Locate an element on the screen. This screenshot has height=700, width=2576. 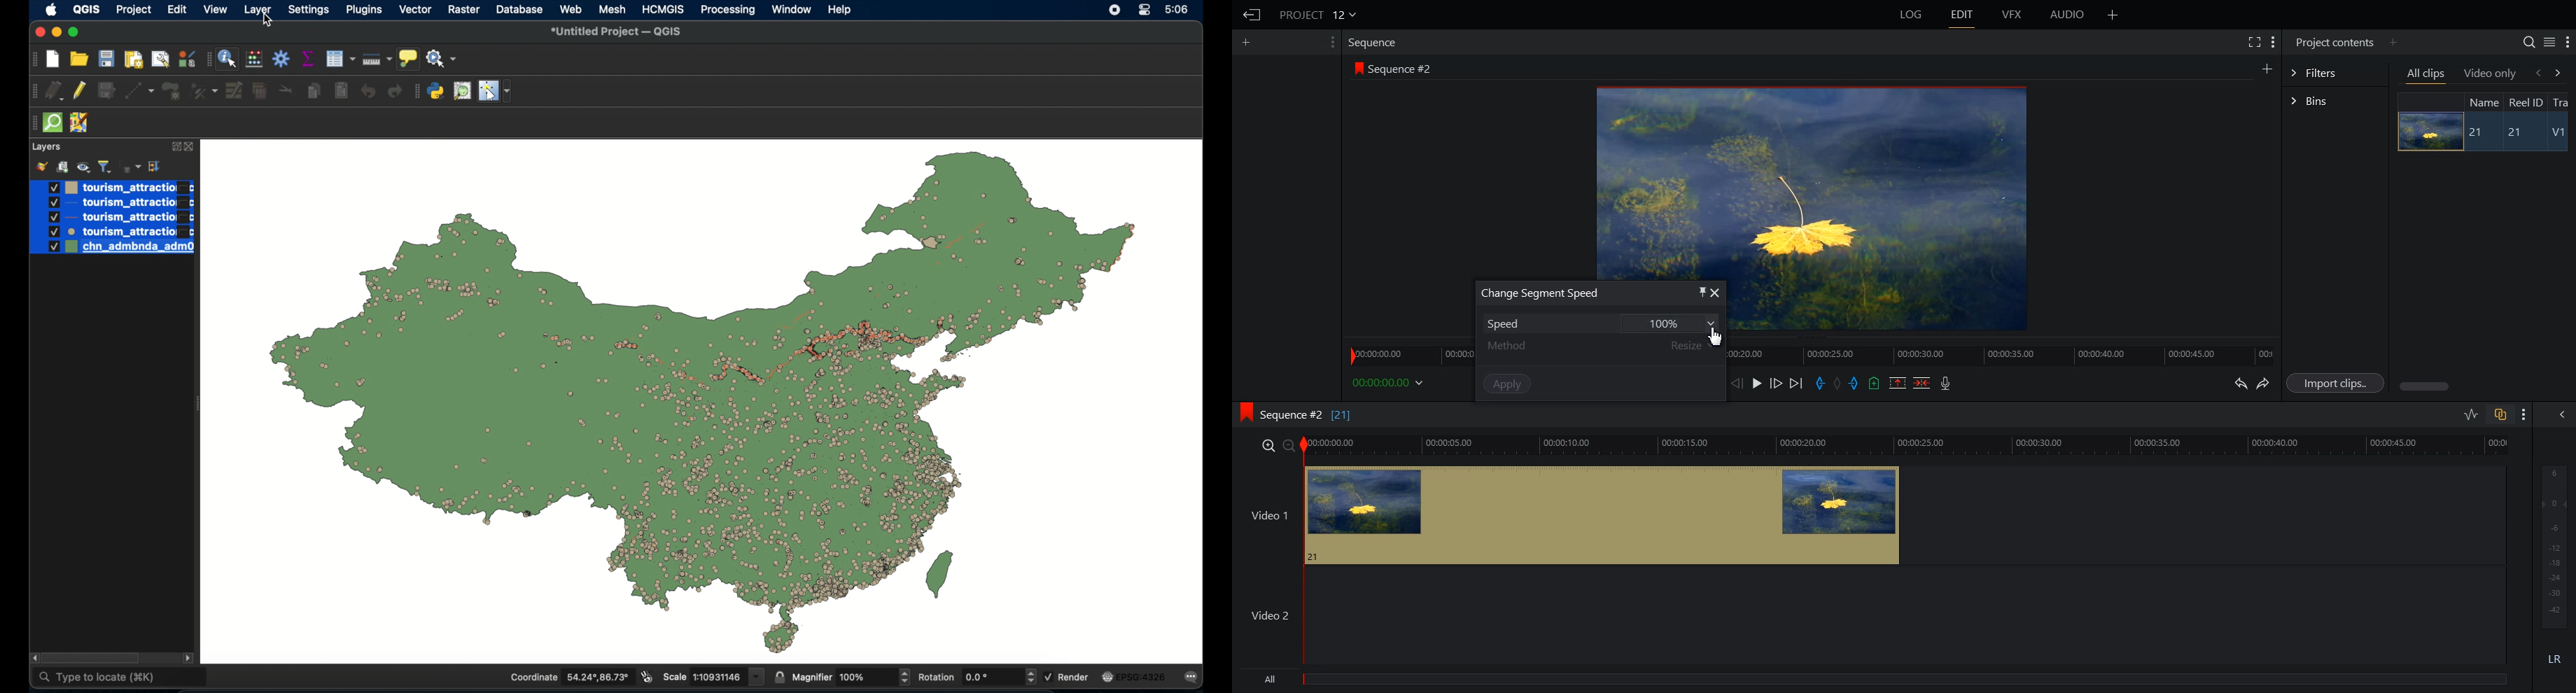
Remove Mark Section is located at coordinates (1898, 383).